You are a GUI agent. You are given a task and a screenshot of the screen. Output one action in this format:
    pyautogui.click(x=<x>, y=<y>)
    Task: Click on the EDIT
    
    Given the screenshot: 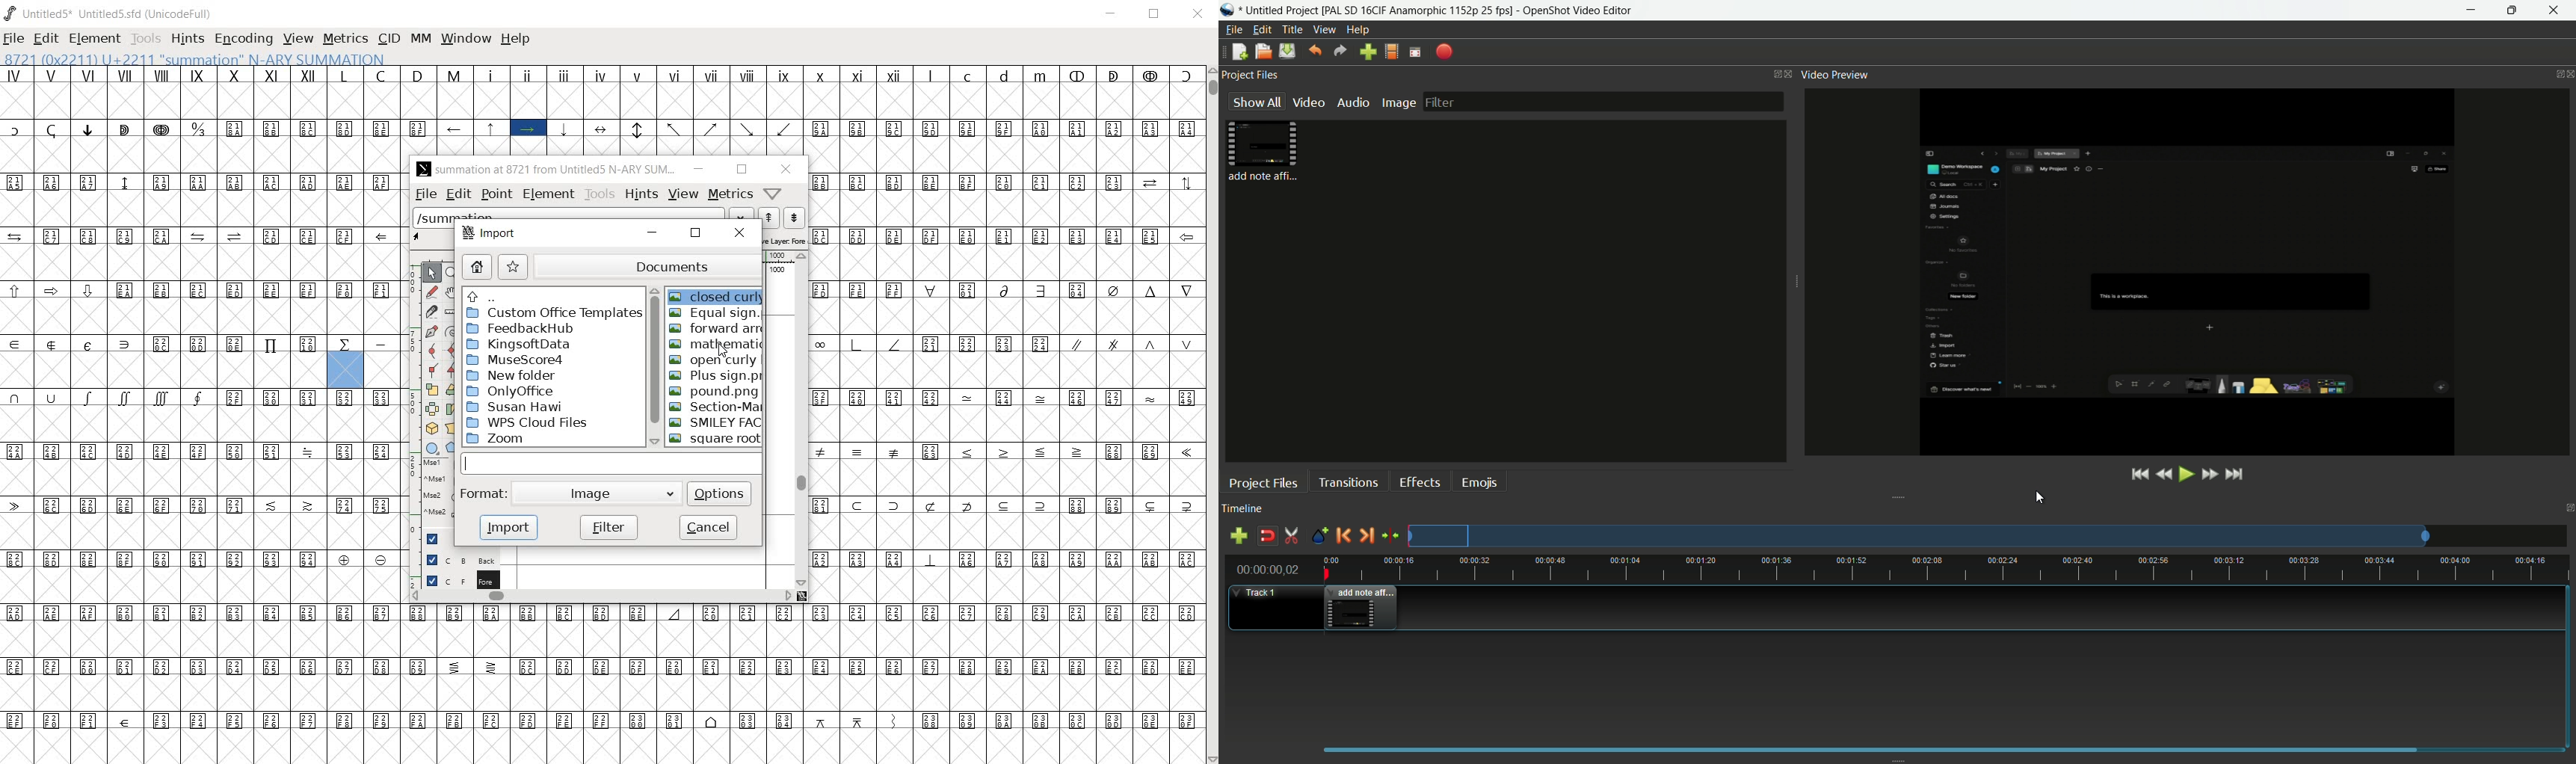 What is the action you would take?
    pyautogui.click(x=45, y=40)
    